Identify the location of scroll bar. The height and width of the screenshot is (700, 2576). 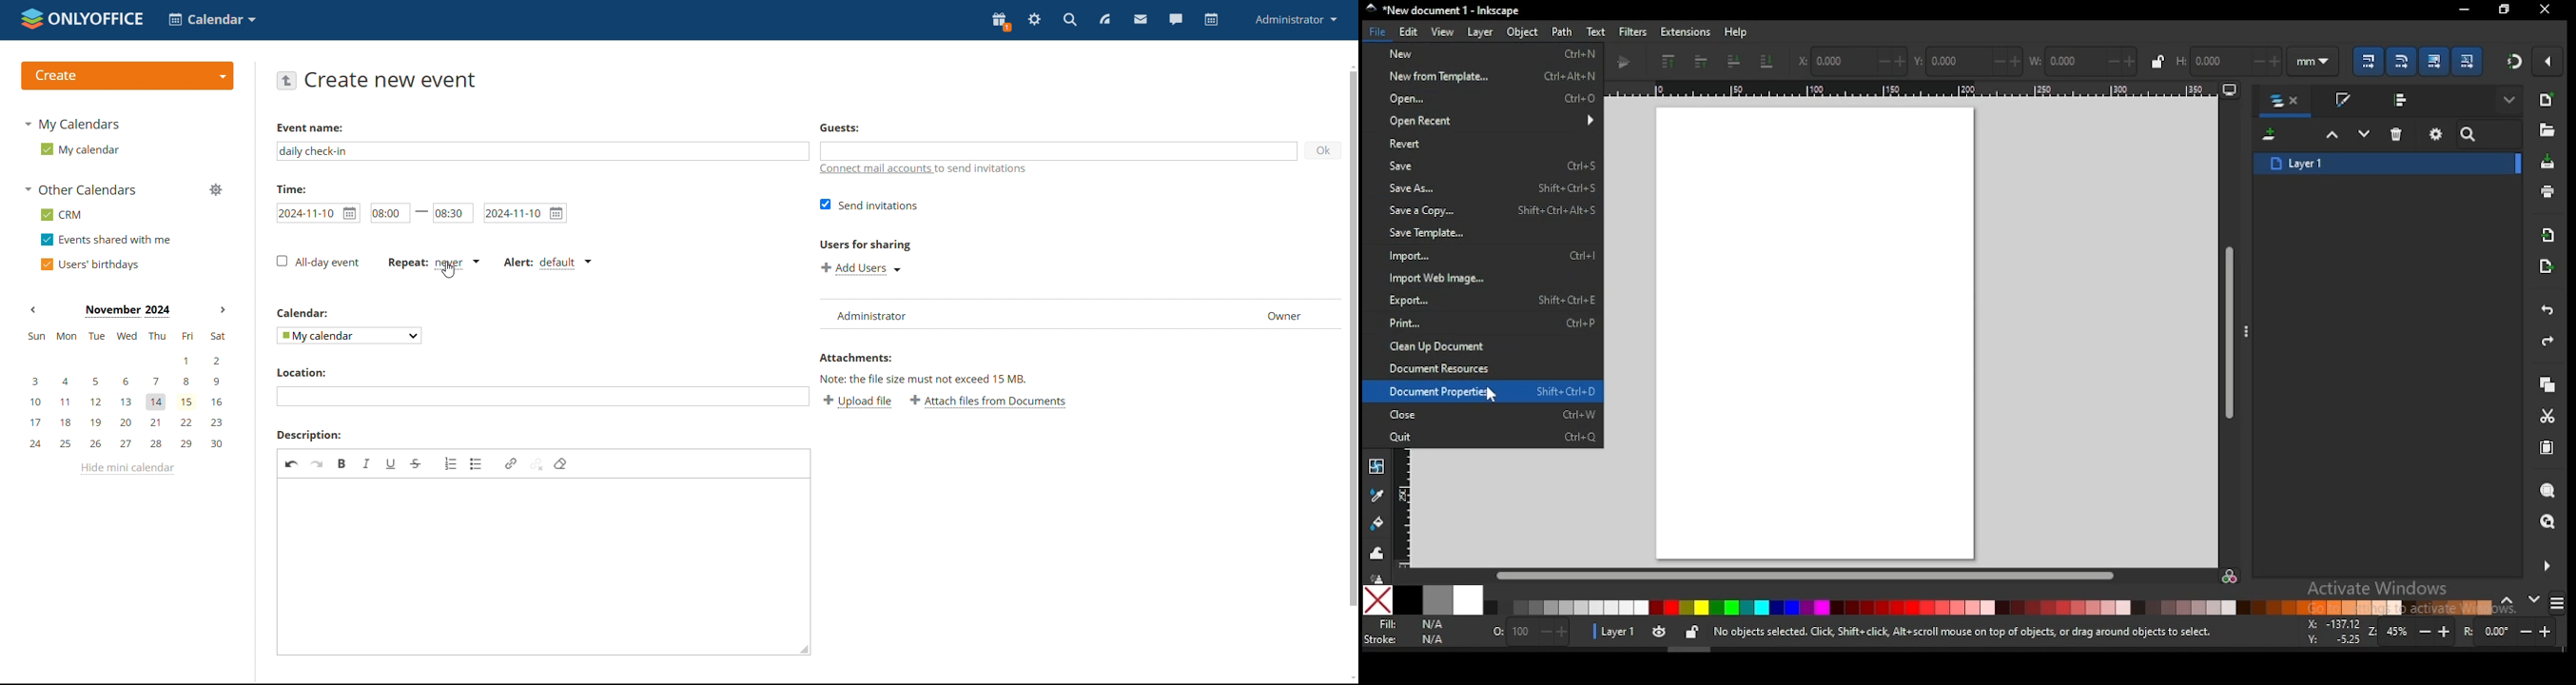
(2231, 331).